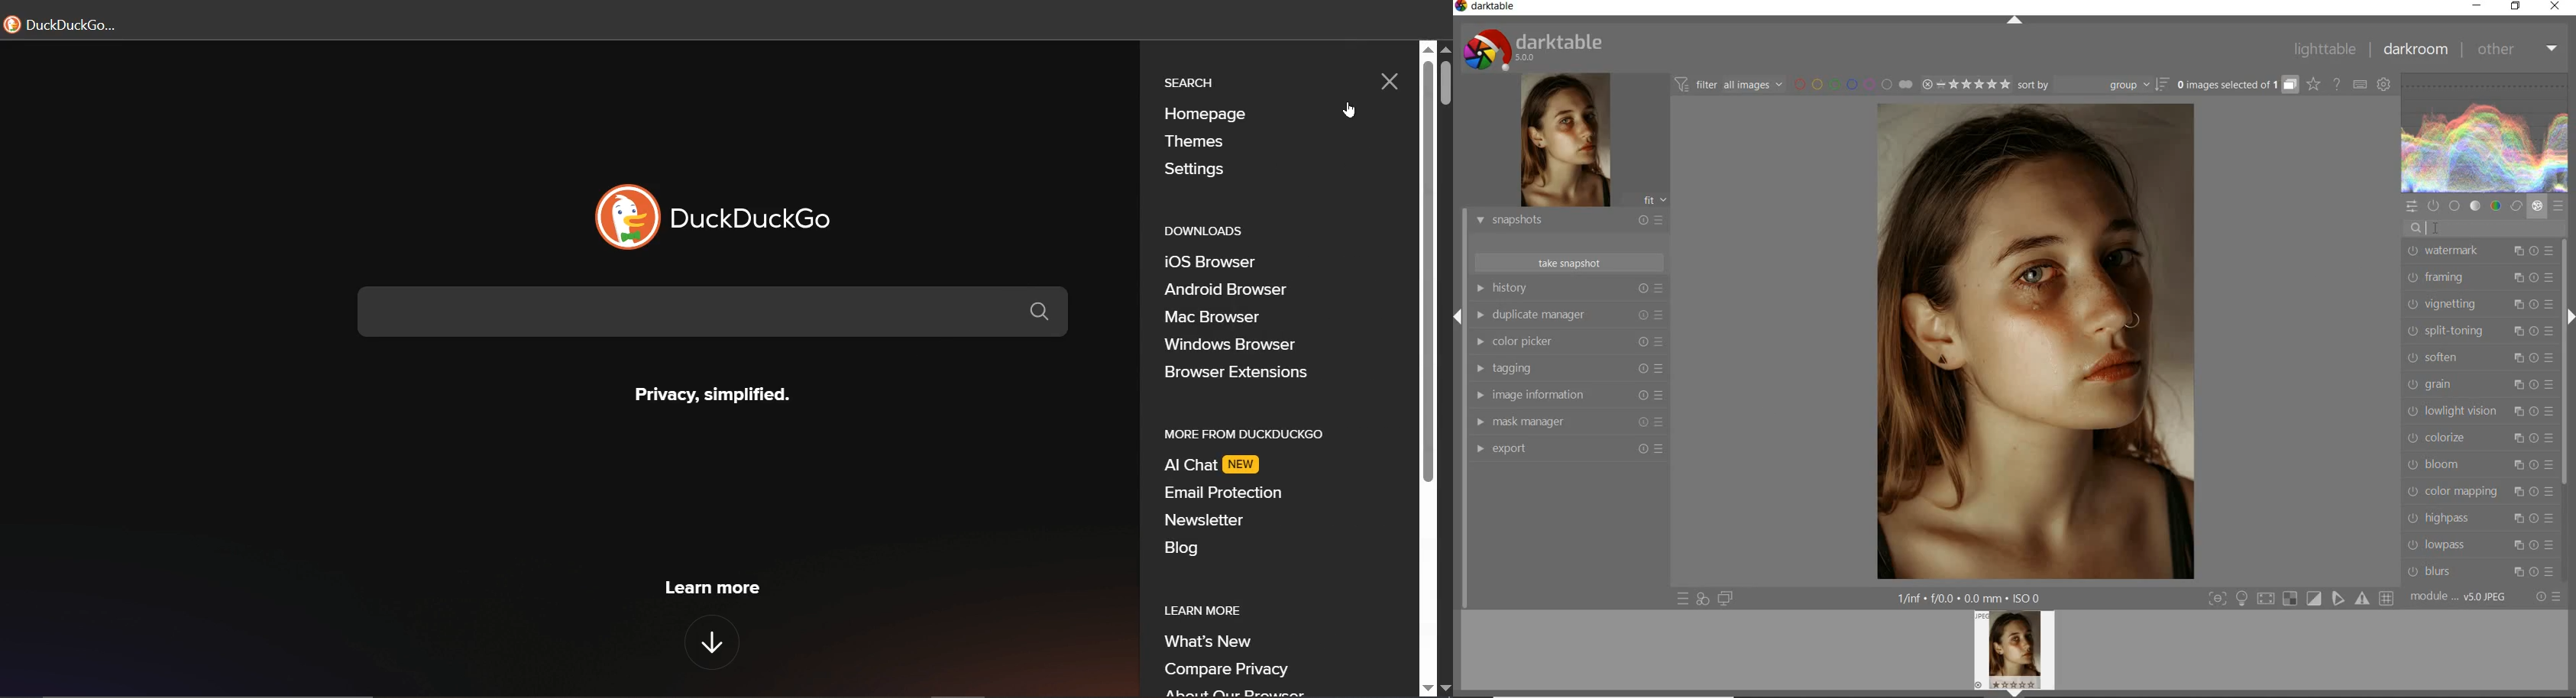 The width and height of the screenshot is (2576, 700). What do you see at coordinates (720, 314) in the screenshot?
I see `search` at bounding box center [720, 314].